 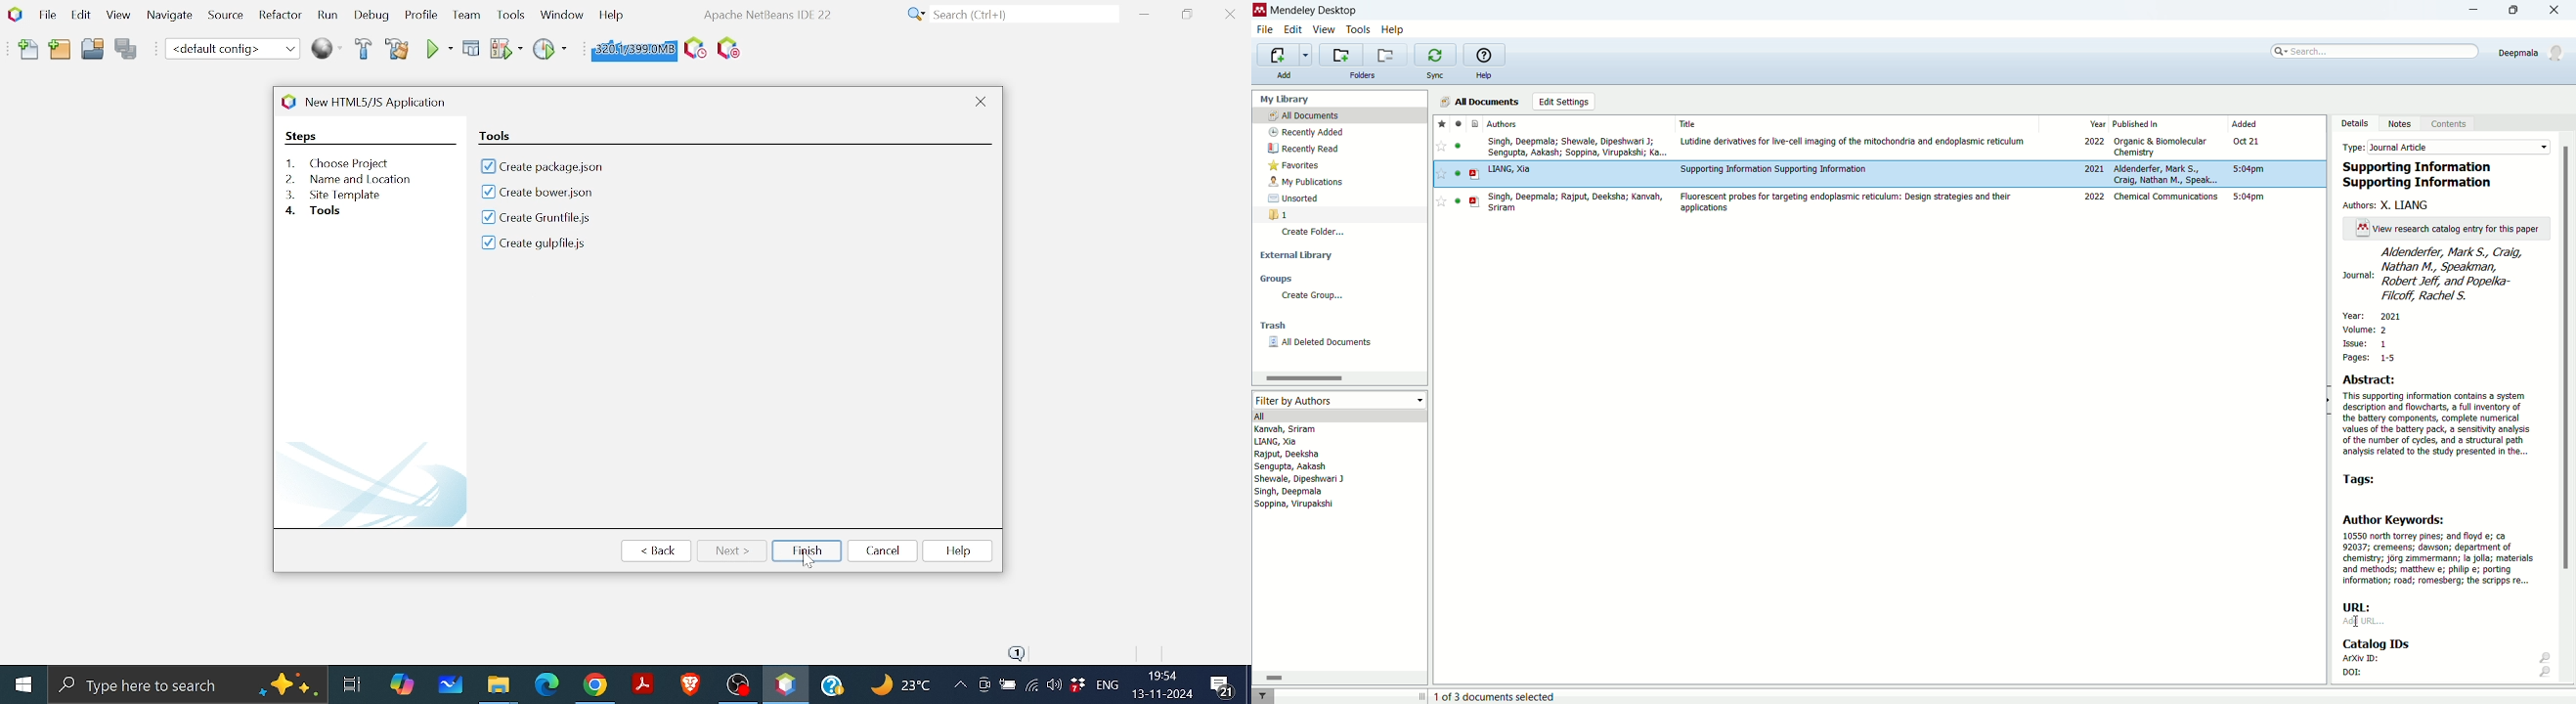 What do you see at coordinates (2555, 10) in the screenshot?
I see `close` at bounding box center [2555, 10].